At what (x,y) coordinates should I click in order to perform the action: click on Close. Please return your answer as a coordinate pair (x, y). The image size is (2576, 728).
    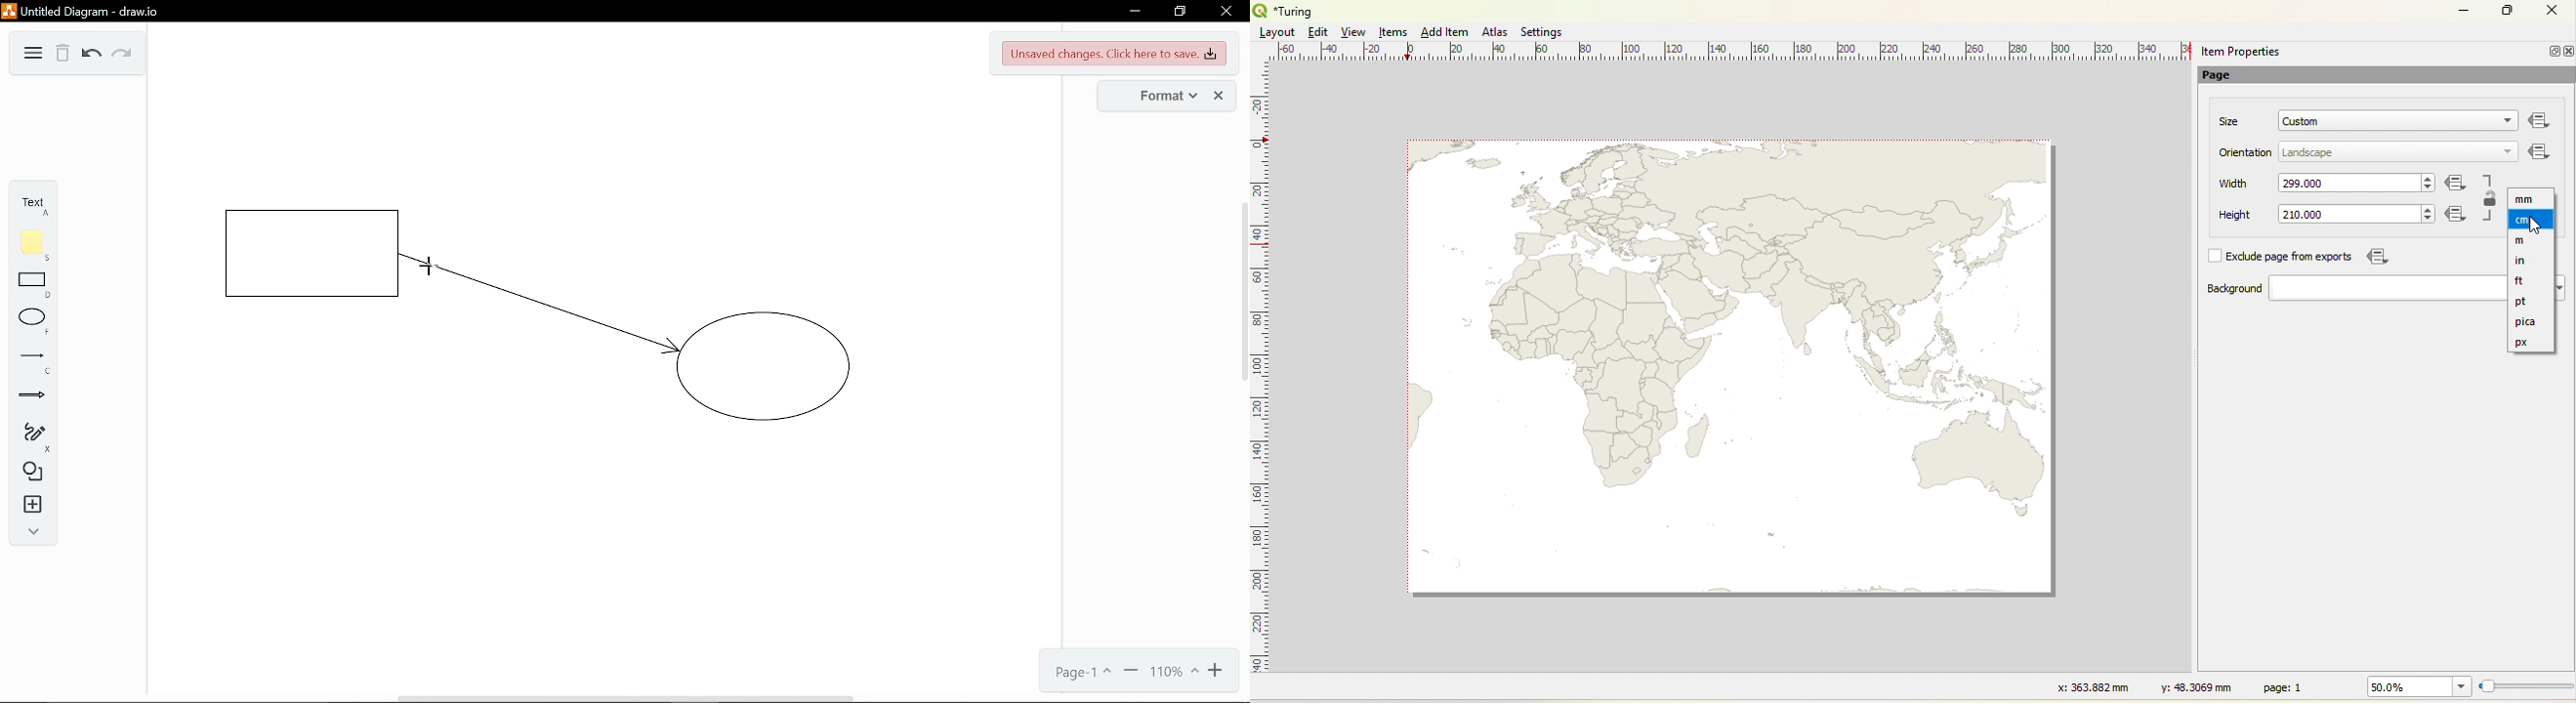
    Looking at the image, I should click on (2551, 13).